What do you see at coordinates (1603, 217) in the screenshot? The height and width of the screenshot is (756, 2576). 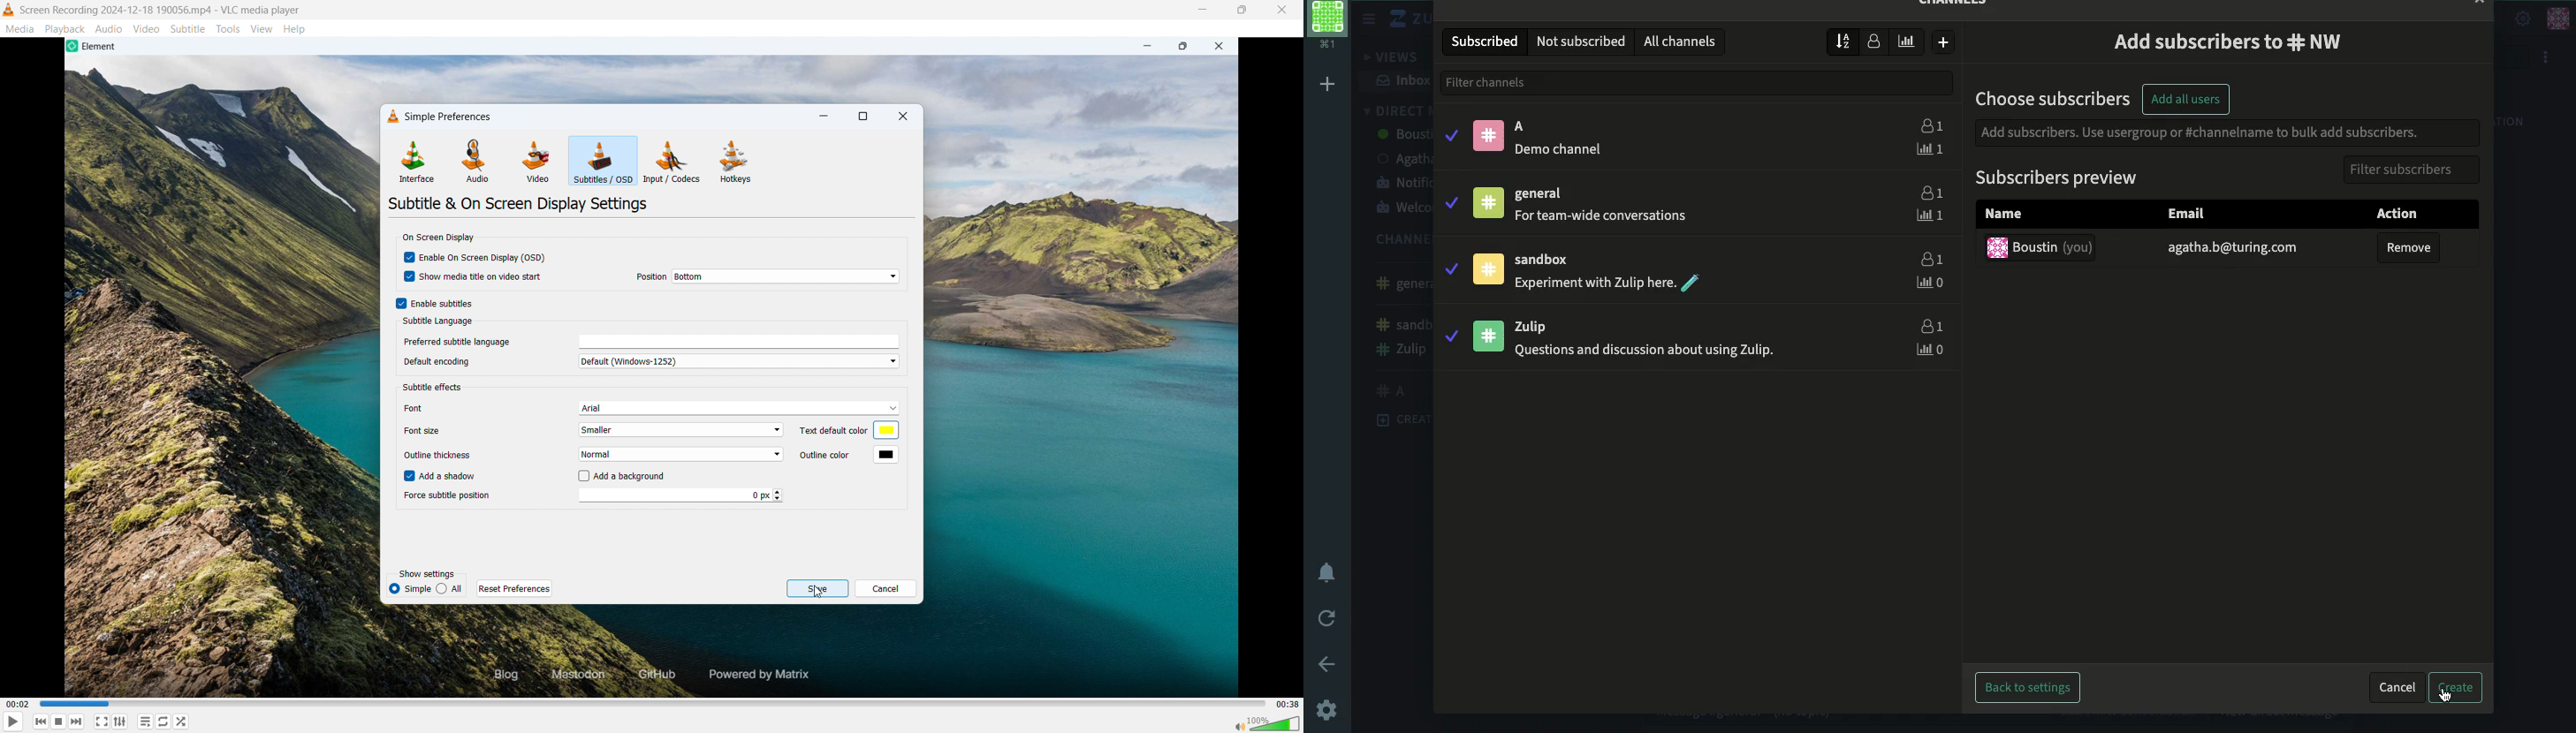 I see `For team-wide conversations` at bounding box center [1603, 217].